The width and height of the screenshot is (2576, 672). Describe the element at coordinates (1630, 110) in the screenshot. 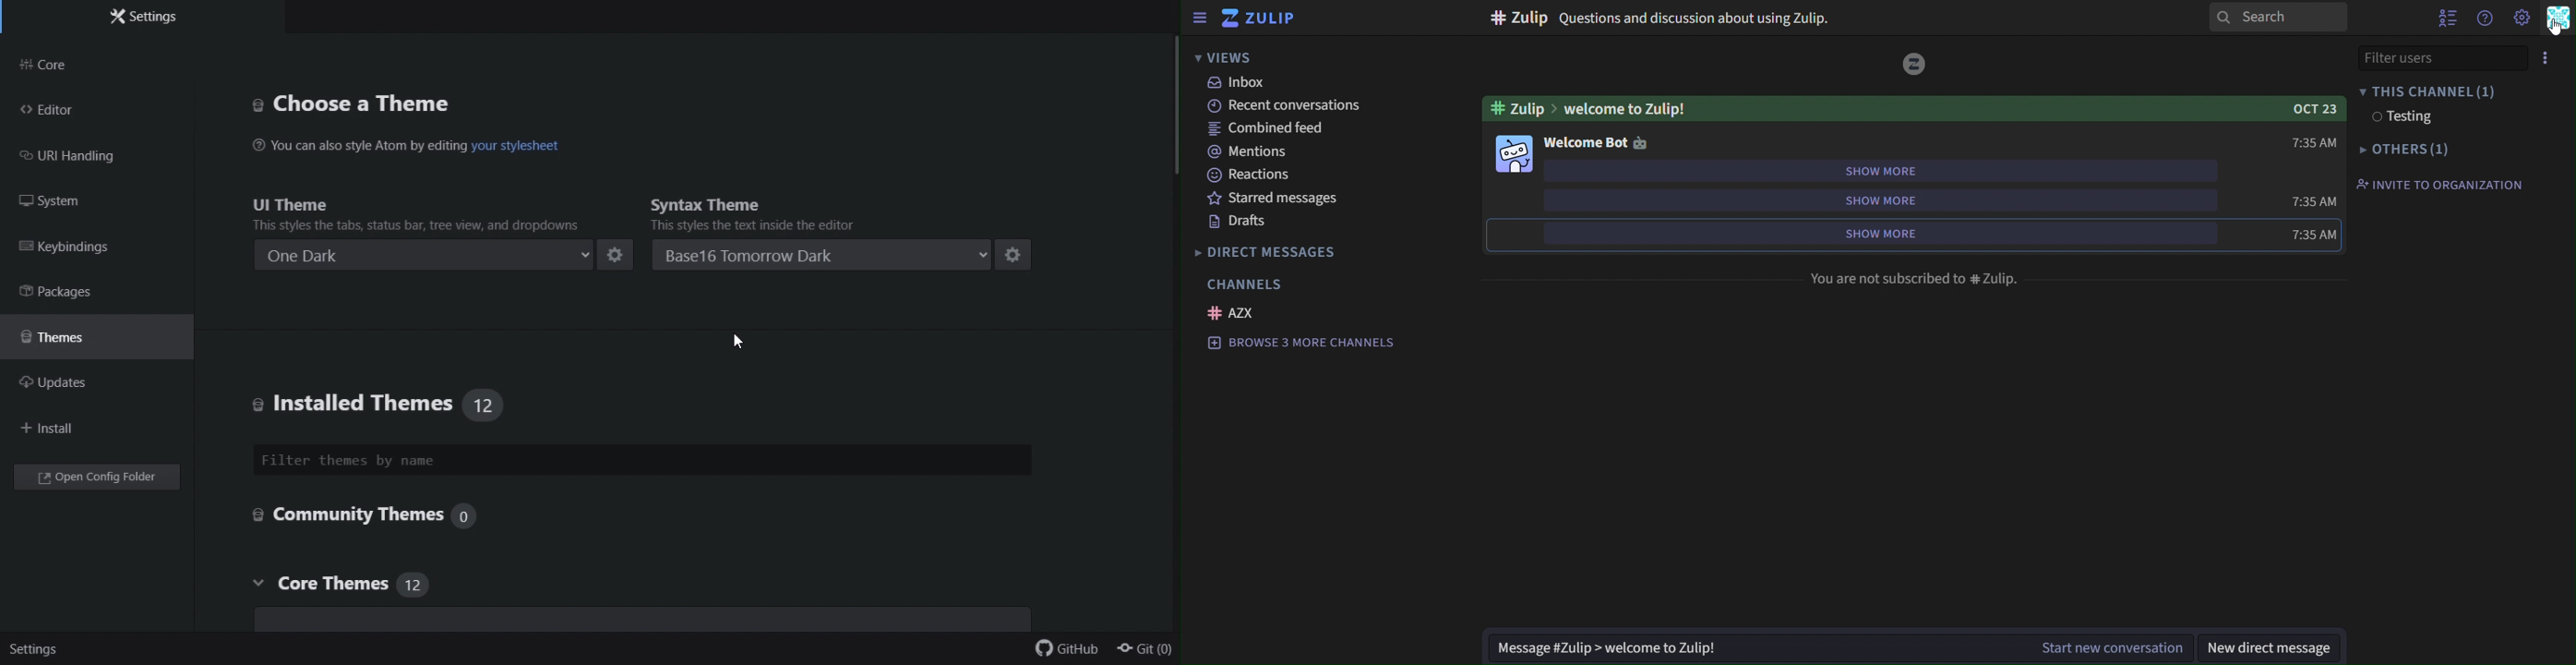

I see `welcome to Zulip!` at that location.